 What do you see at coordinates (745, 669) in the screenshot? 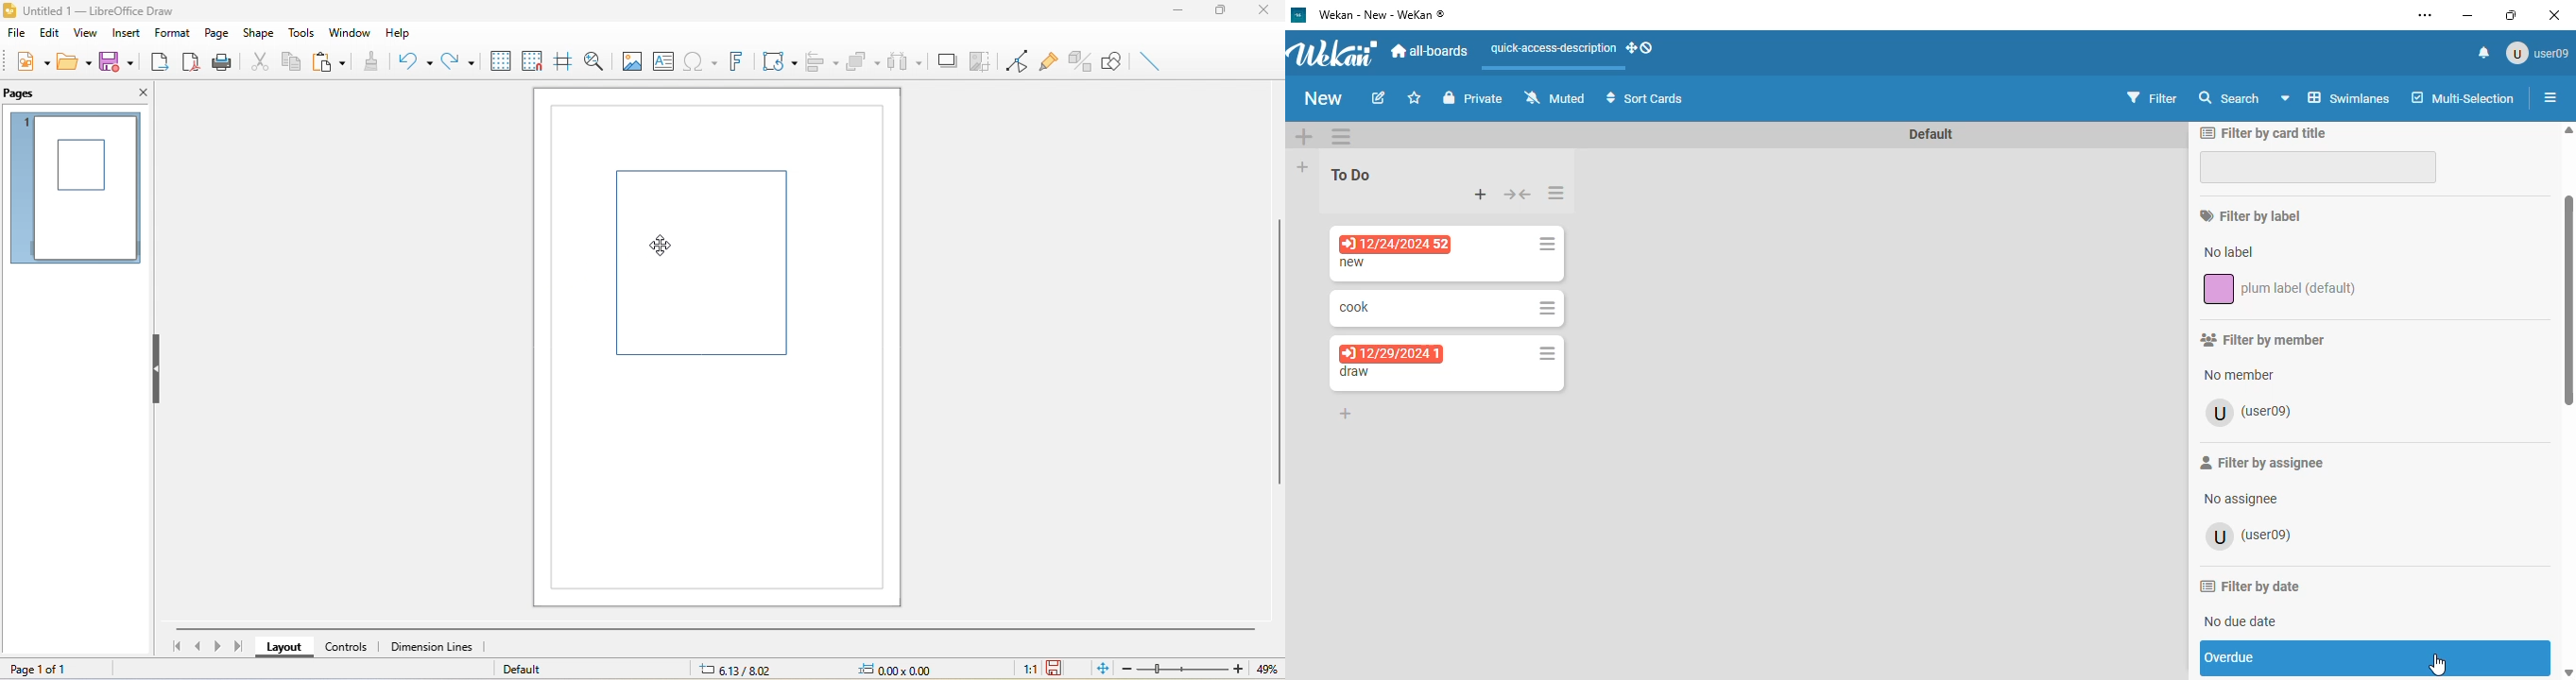
I see `6.13/8.02` at bounding box center [745, 669].